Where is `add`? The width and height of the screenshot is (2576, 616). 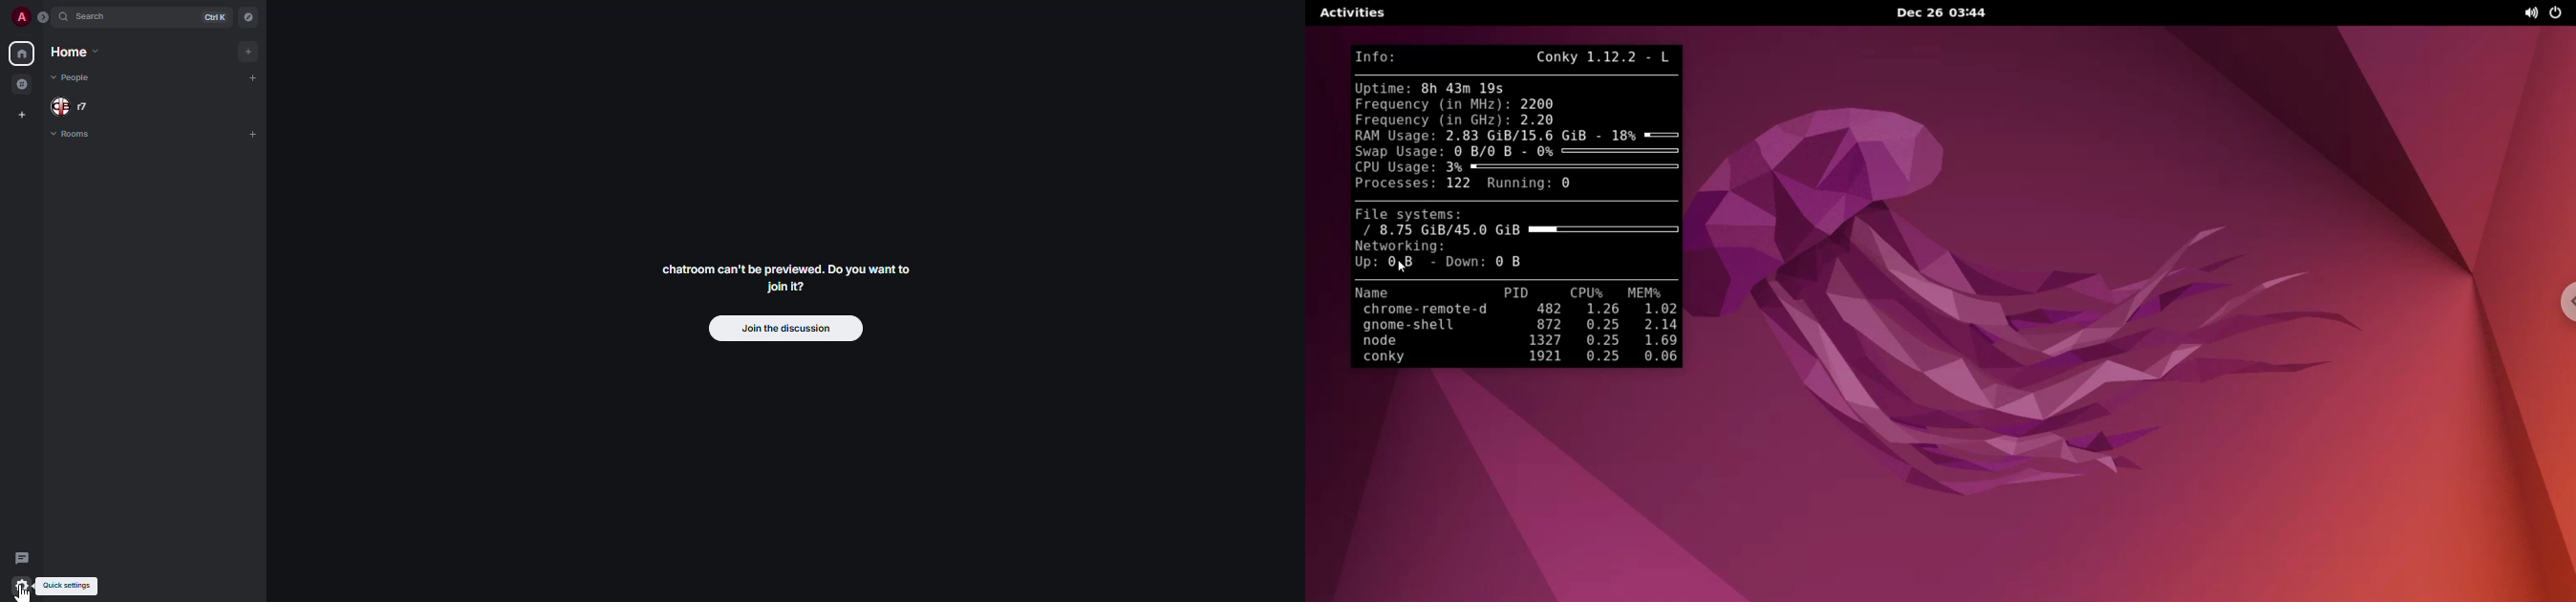 add is located at coordinates (253, 77).